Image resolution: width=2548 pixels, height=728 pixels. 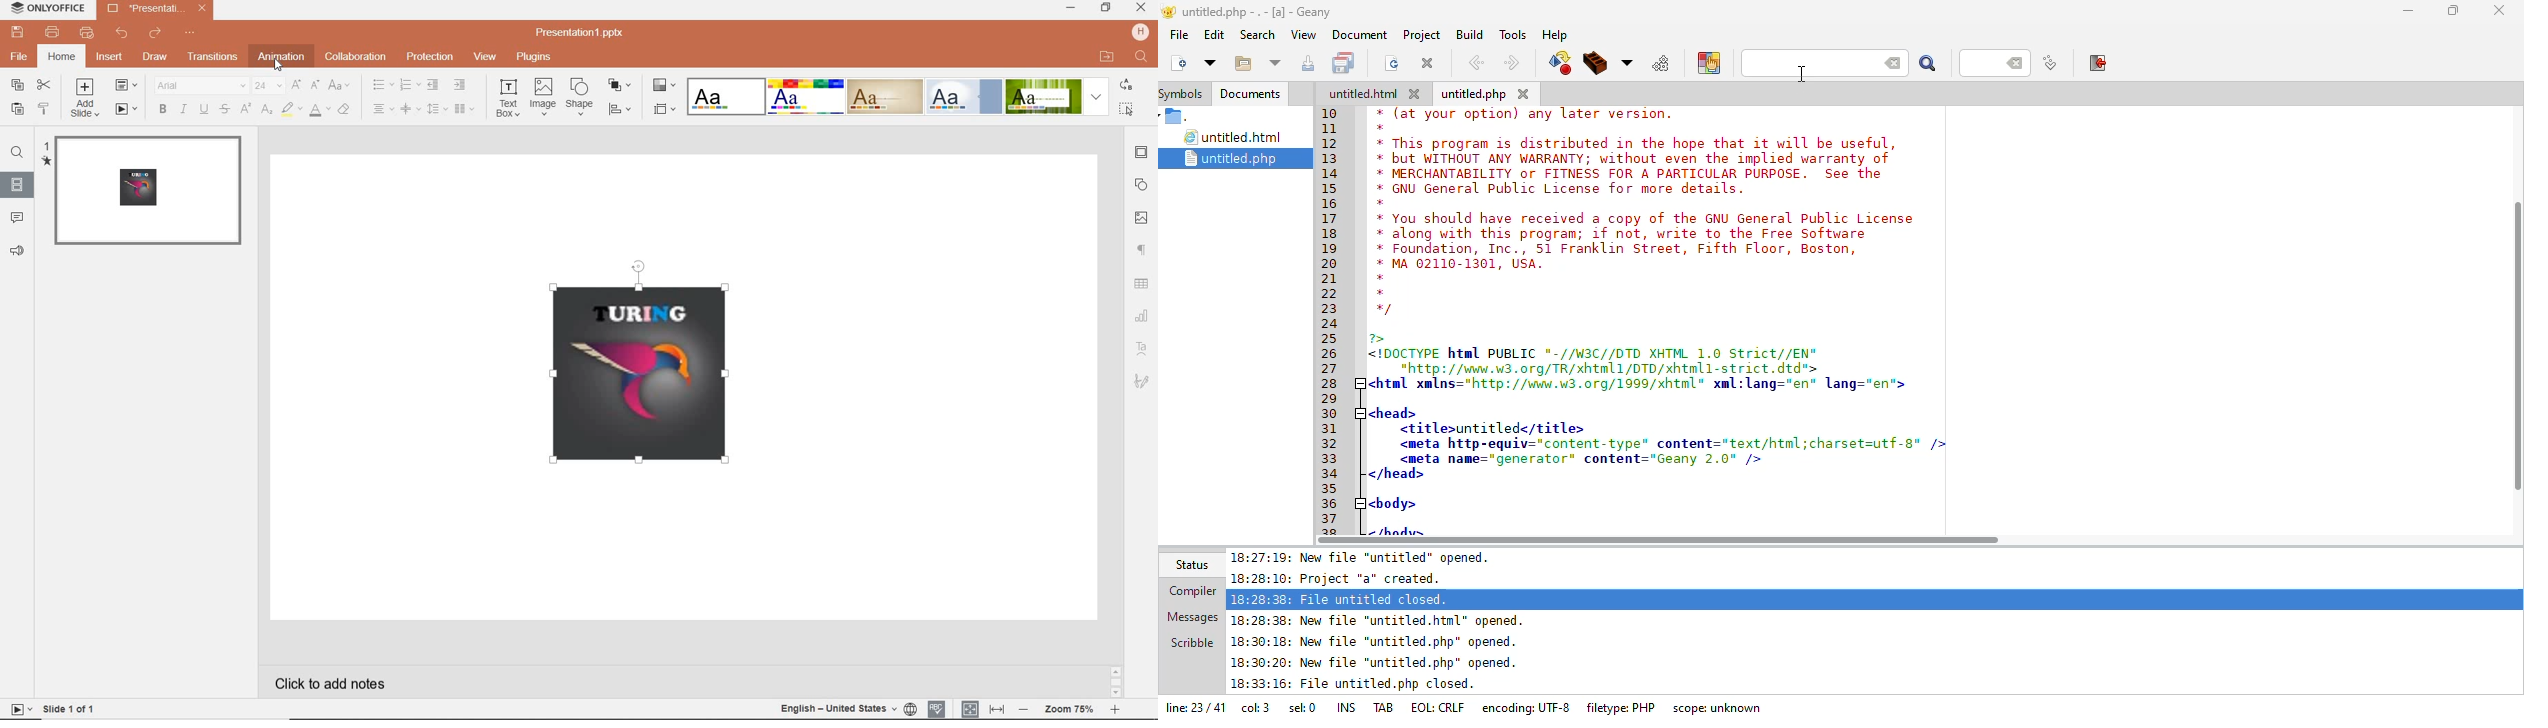 I want to click on basic, so click(x=804, y=96).